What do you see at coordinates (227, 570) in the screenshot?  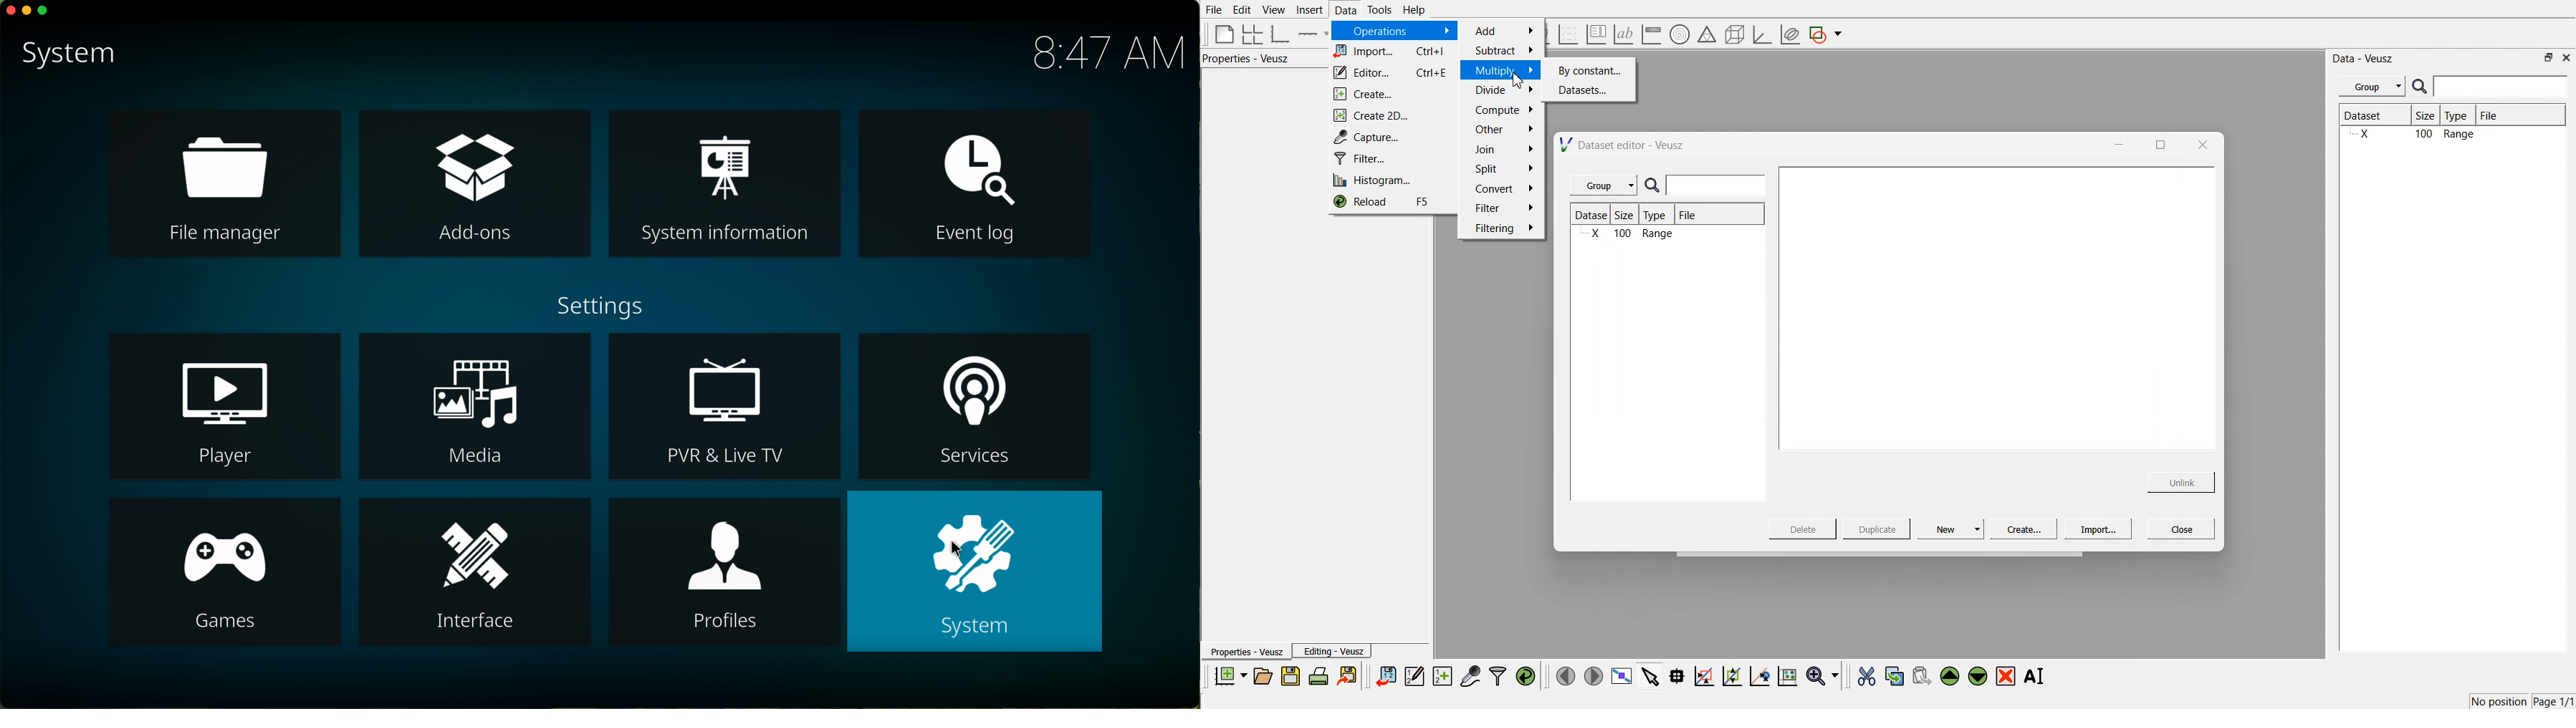 I see `games` at bounding box center [227, 570].